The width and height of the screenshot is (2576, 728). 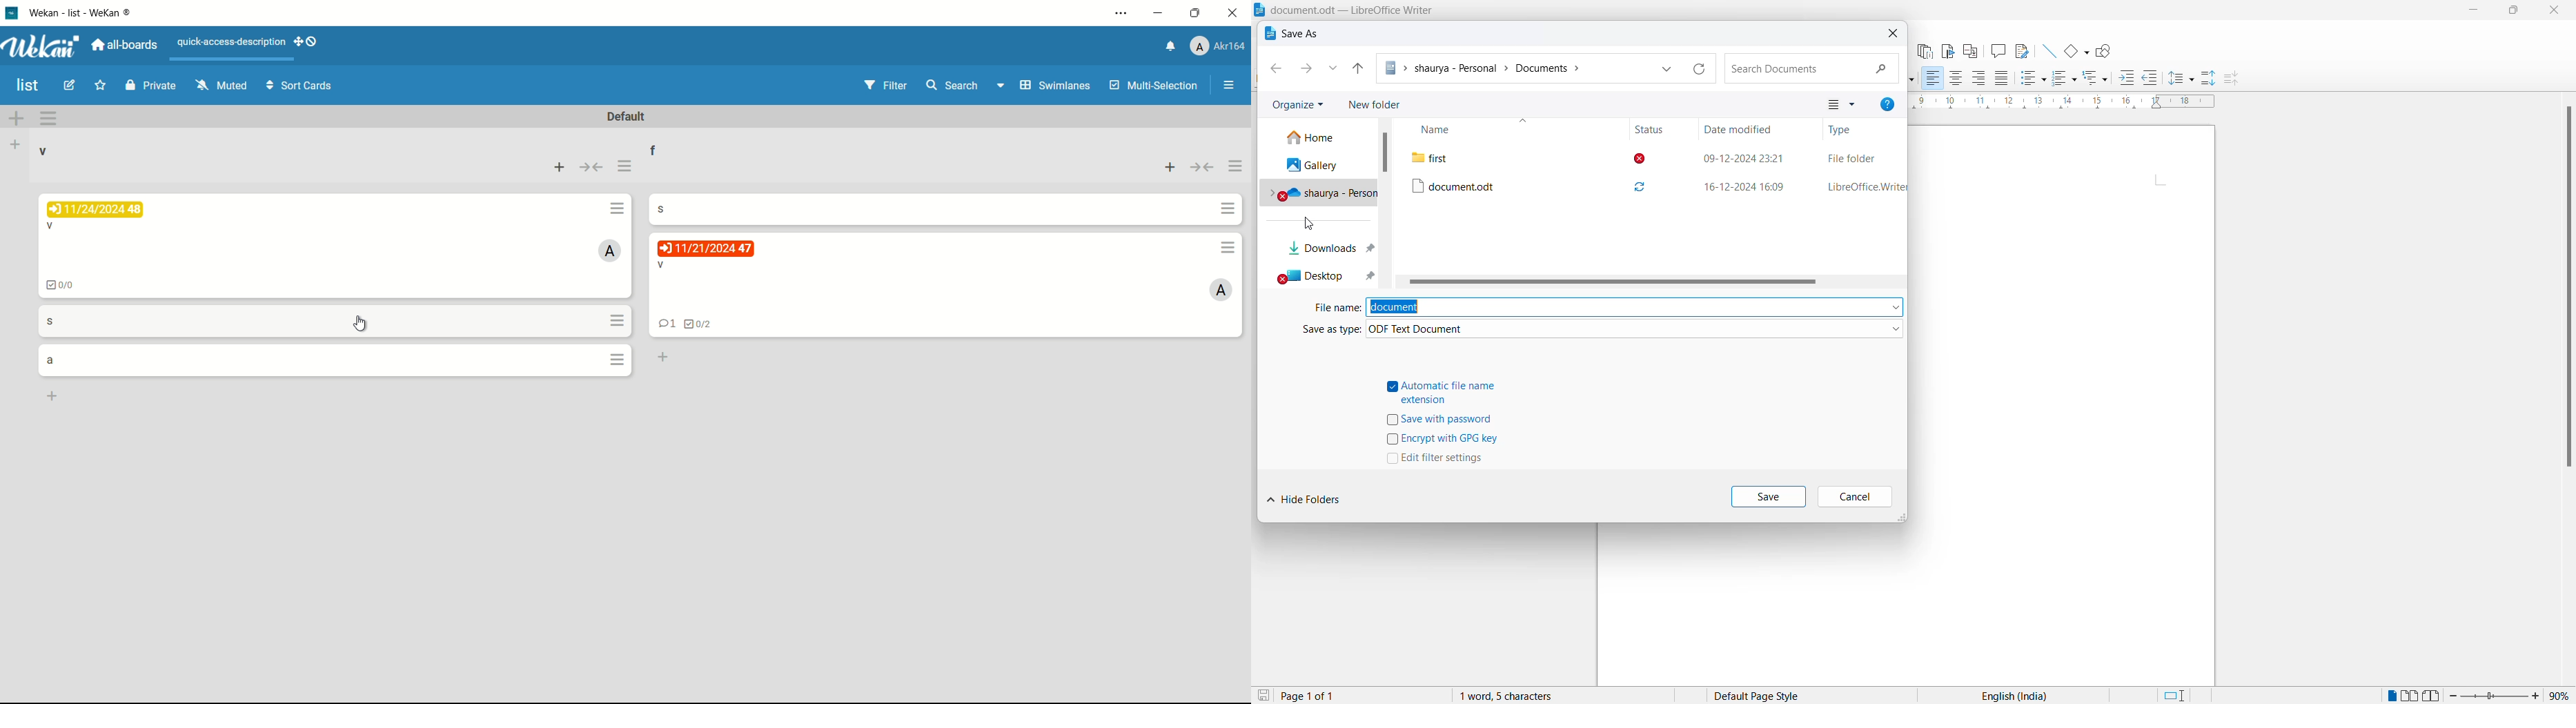 What do you see at coordinates (1357, 69) in the screenshot?
I see `Up to parent folder` at bounding box center [1357, 69].